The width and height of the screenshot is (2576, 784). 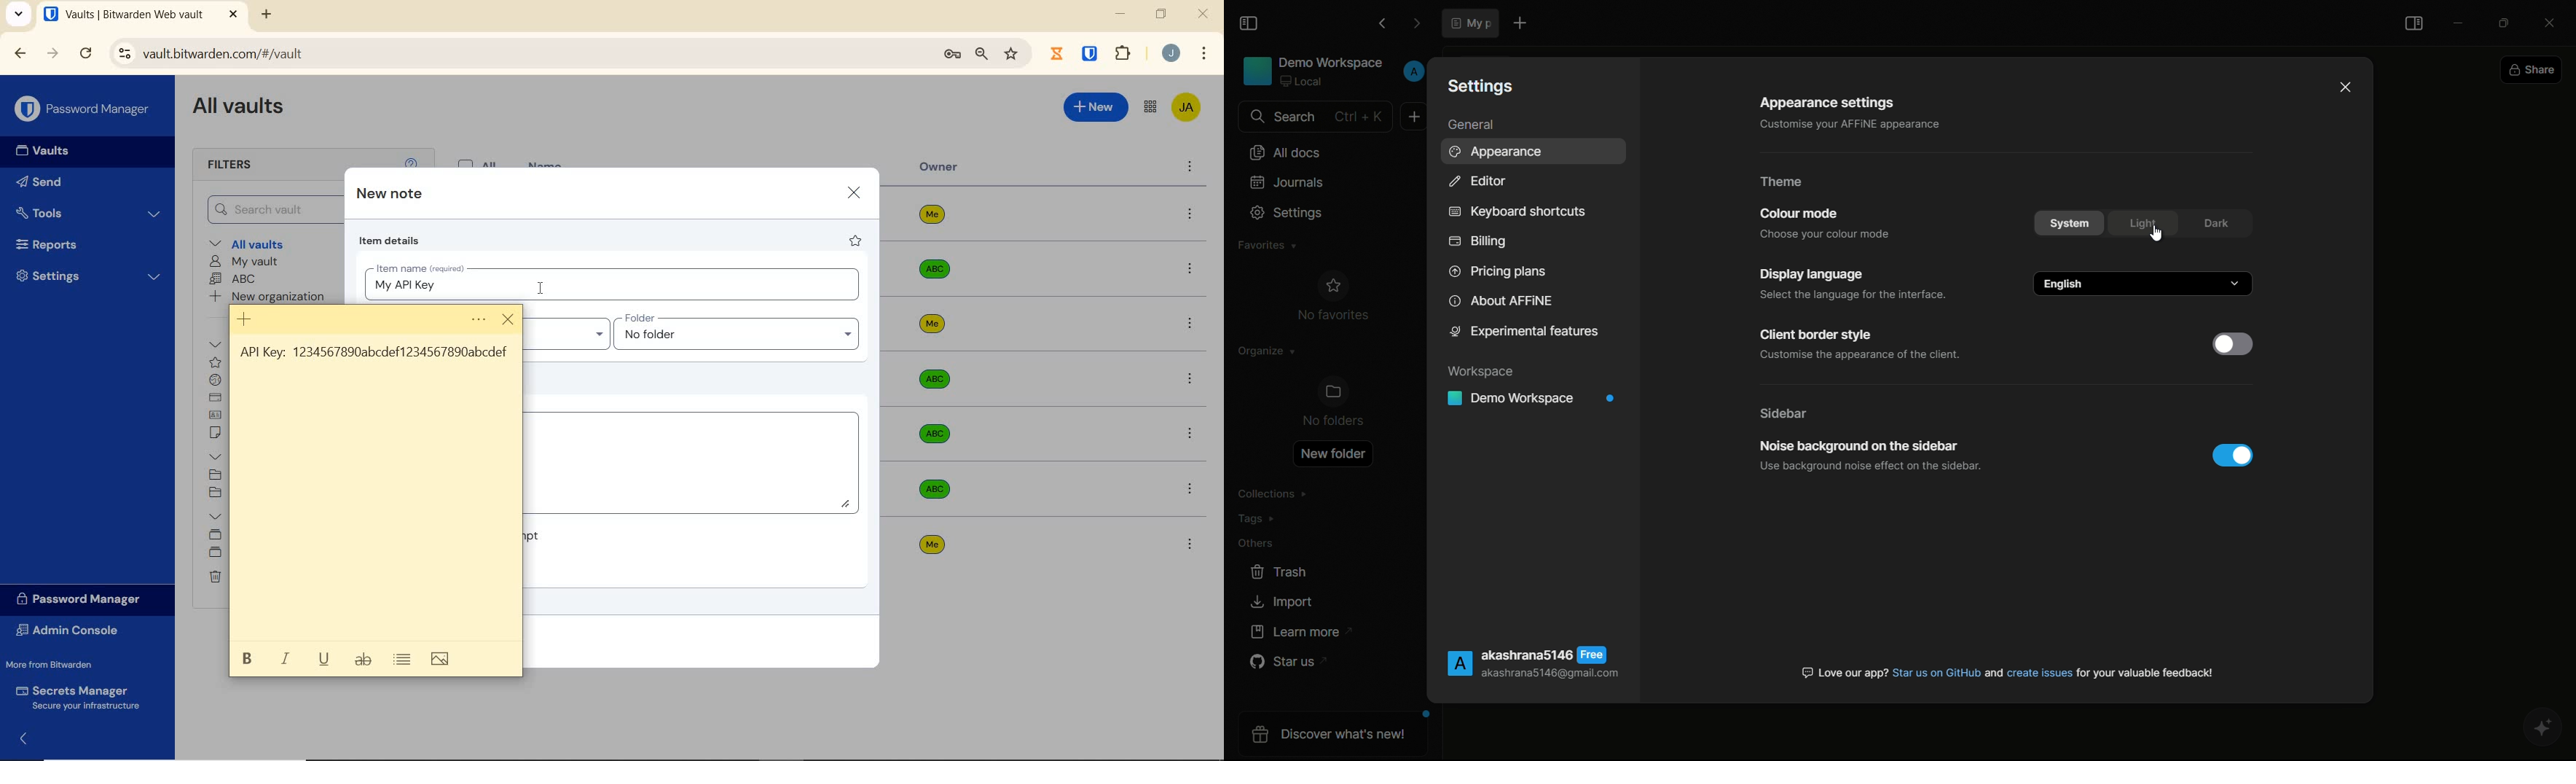 I want to click on search tabs, so click(x=19, y=14).